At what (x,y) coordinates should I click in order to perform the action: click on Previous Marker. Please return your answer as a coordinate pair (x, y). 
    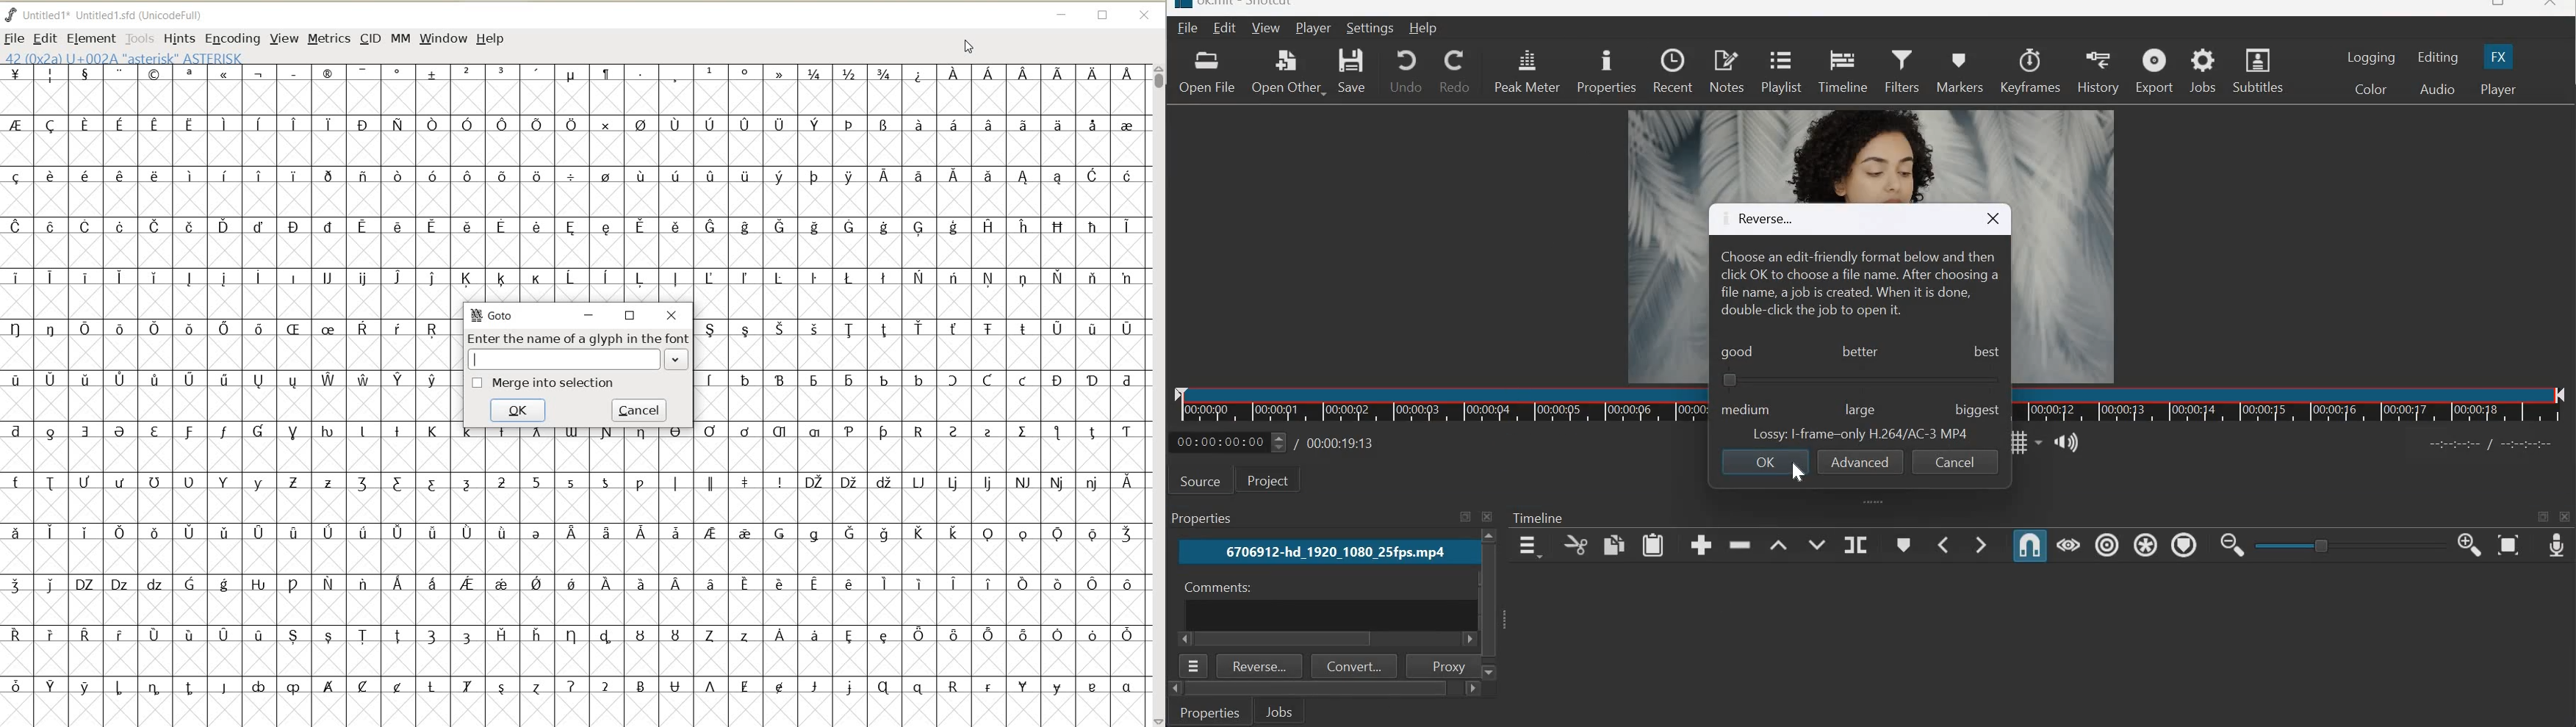
    Looking at the image, I should click on (1944, 544).